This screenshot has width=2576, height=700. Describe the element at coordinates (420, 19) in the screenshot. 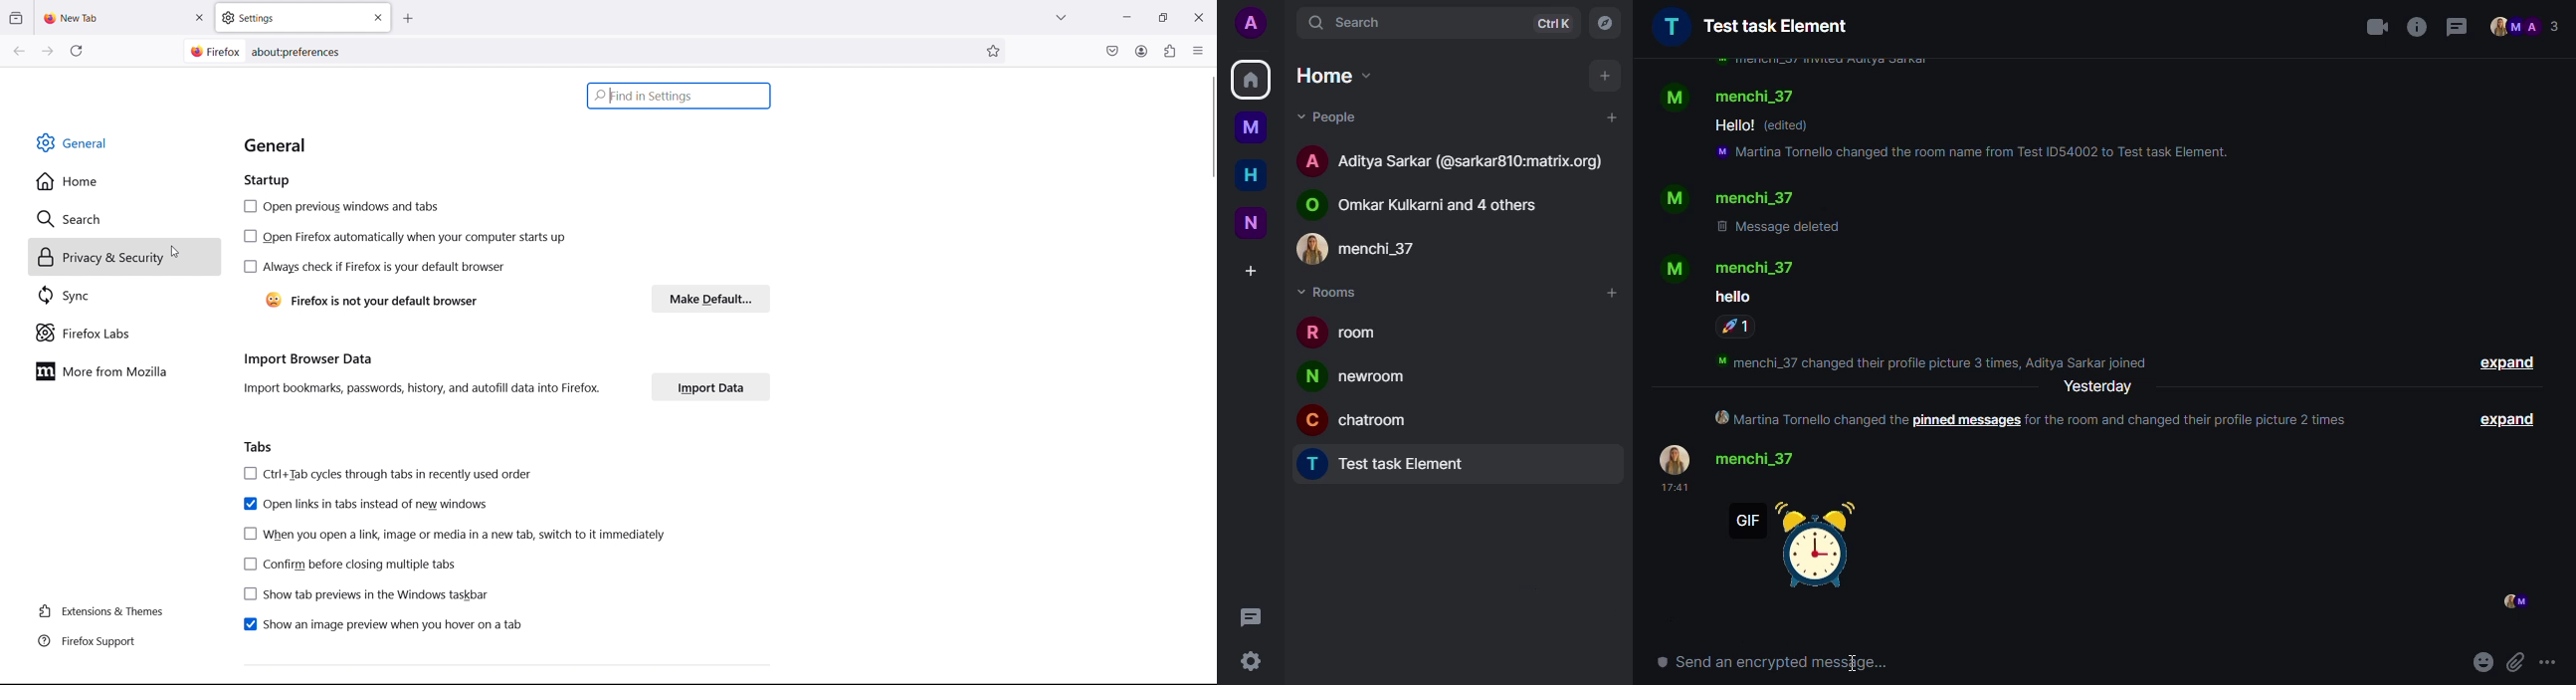

I see `open new tab` at that location.